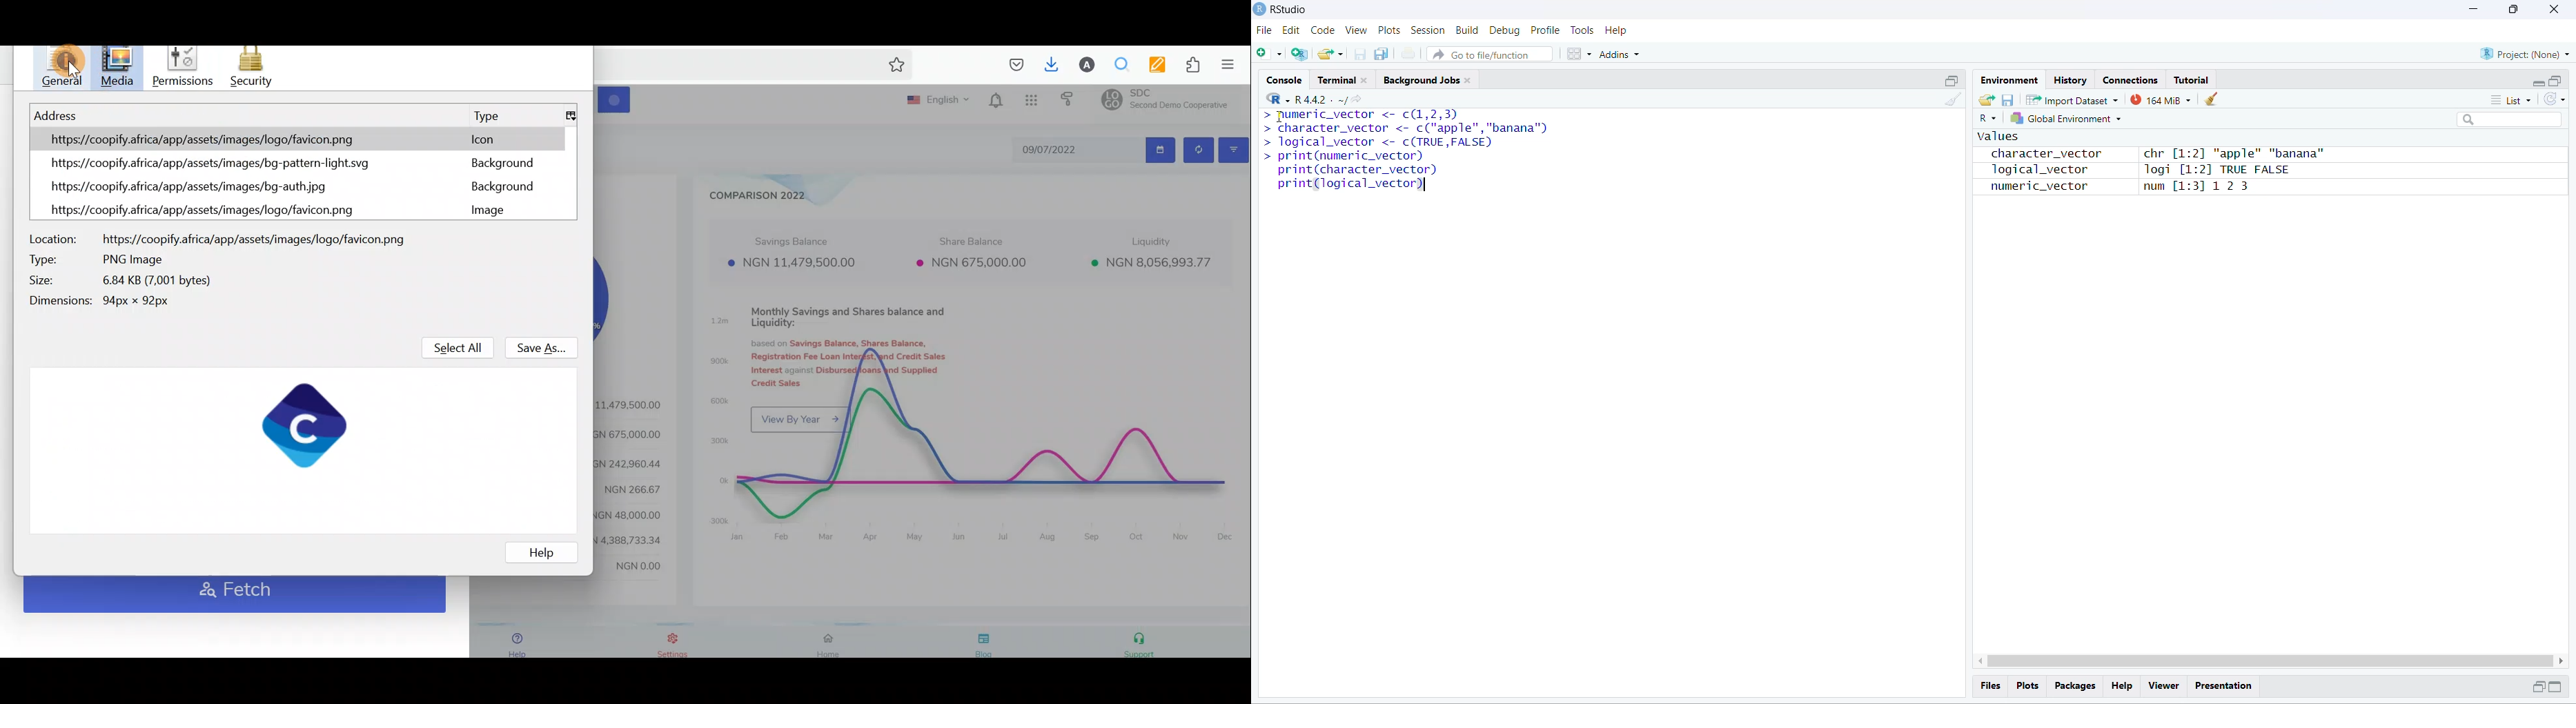 This screenshot has width=2576, height=728. What do you see at coordinates (2071, 100) in the screenshot?
I see `Import Dataset` at bounding box center [2071, 100].